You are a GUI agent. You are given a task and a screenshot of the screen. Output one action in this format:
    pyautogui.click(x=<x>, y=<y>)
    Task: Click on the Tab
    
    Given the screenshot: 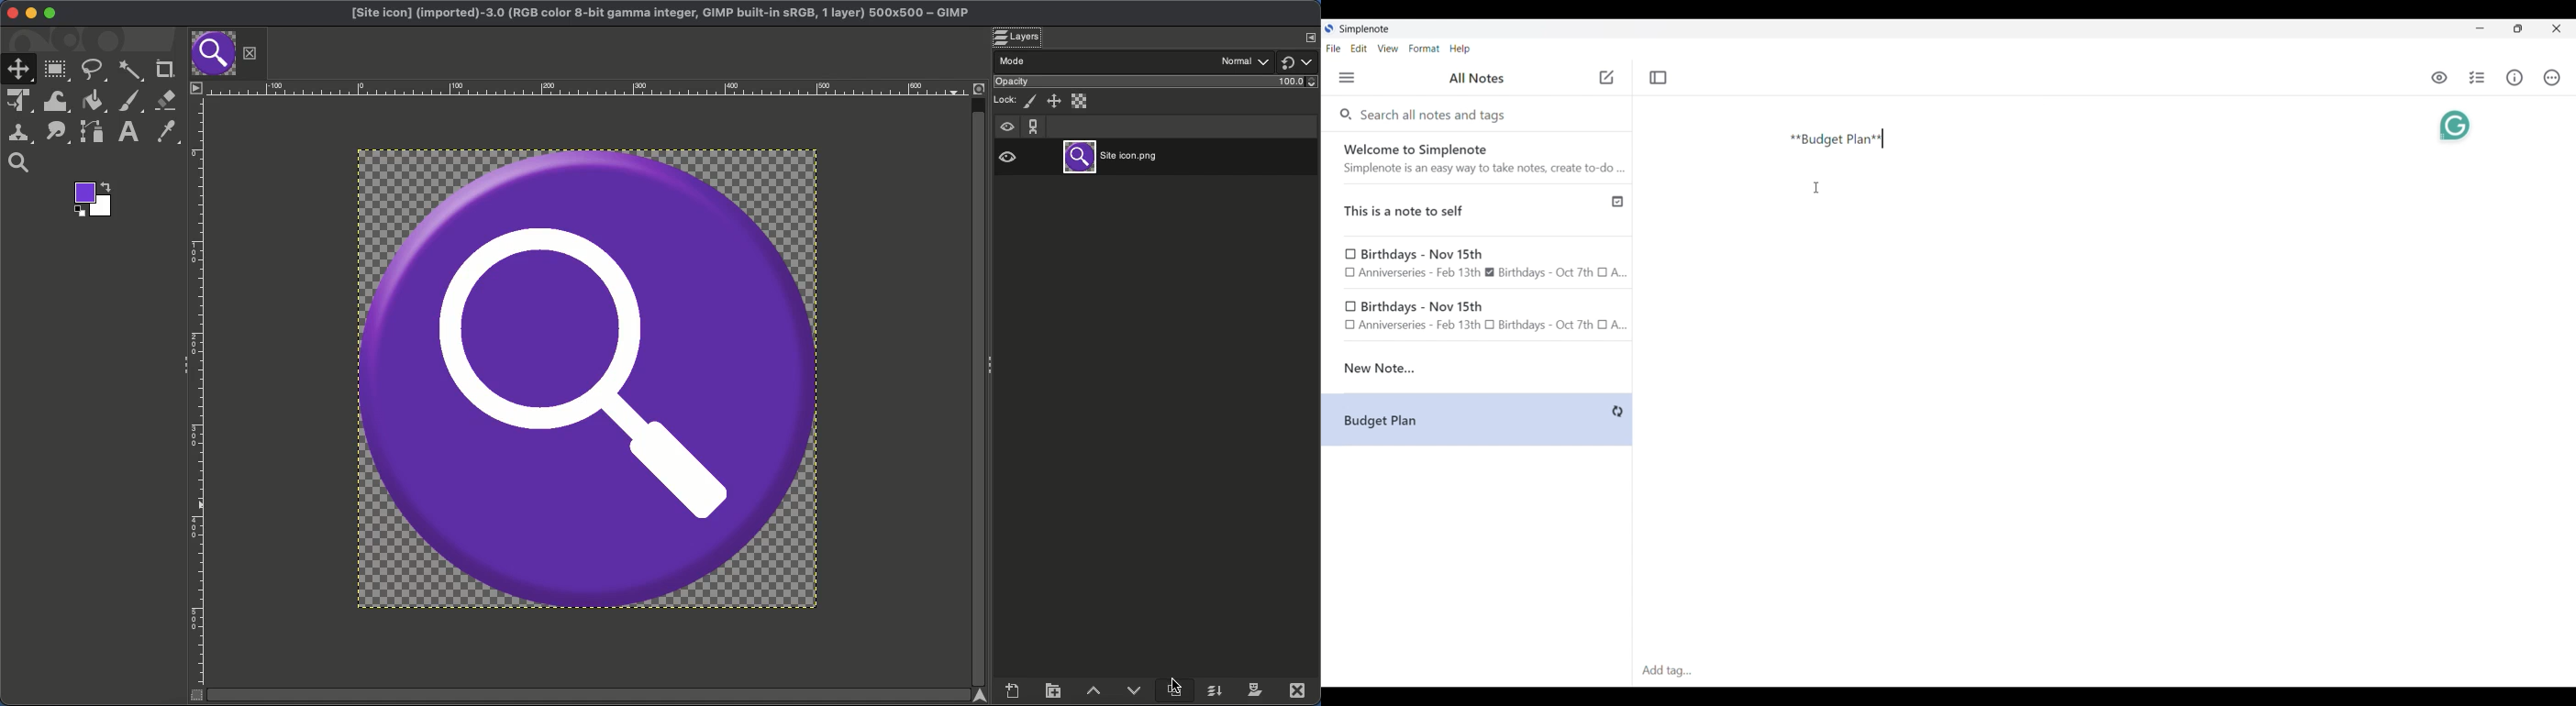 What is the action you would take?
    pyautogui.click(x=214, y=52)
    